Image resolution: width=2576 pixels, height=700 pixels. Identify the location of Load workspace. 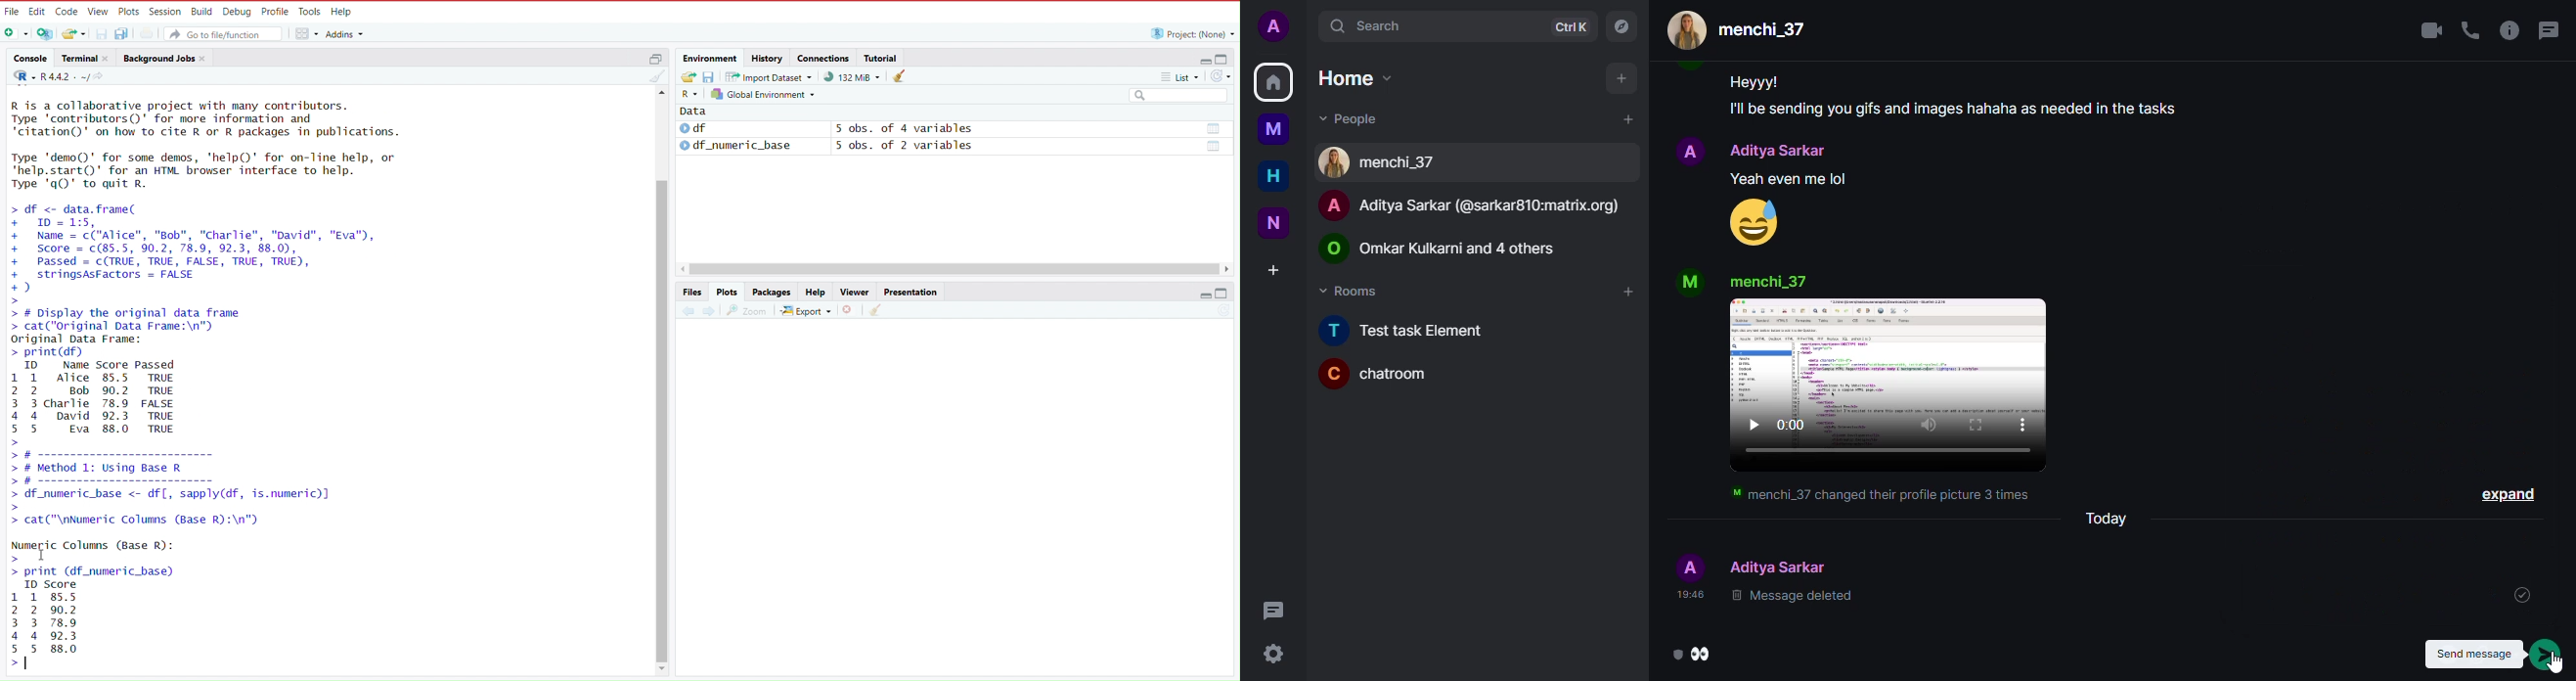
(686, 77).